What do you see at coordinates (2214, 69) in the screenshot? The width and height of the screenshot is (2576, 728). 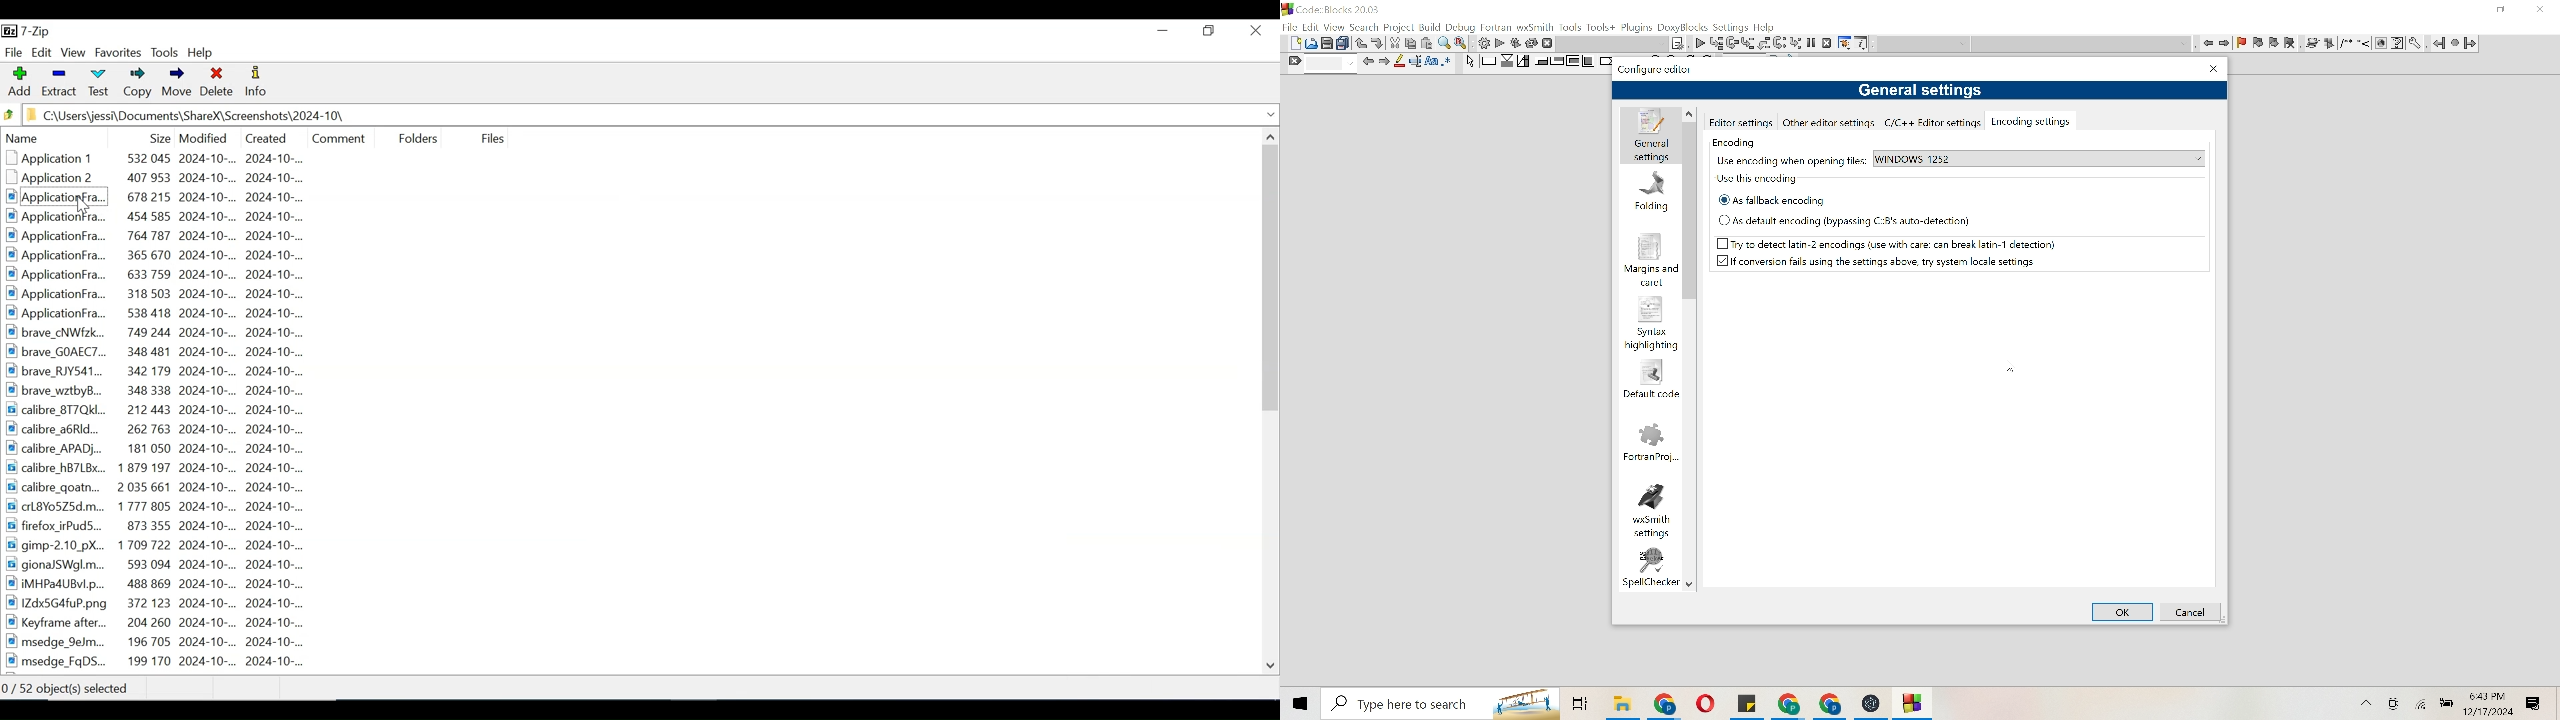 I see `Close` at bounding box center [2214, 69].